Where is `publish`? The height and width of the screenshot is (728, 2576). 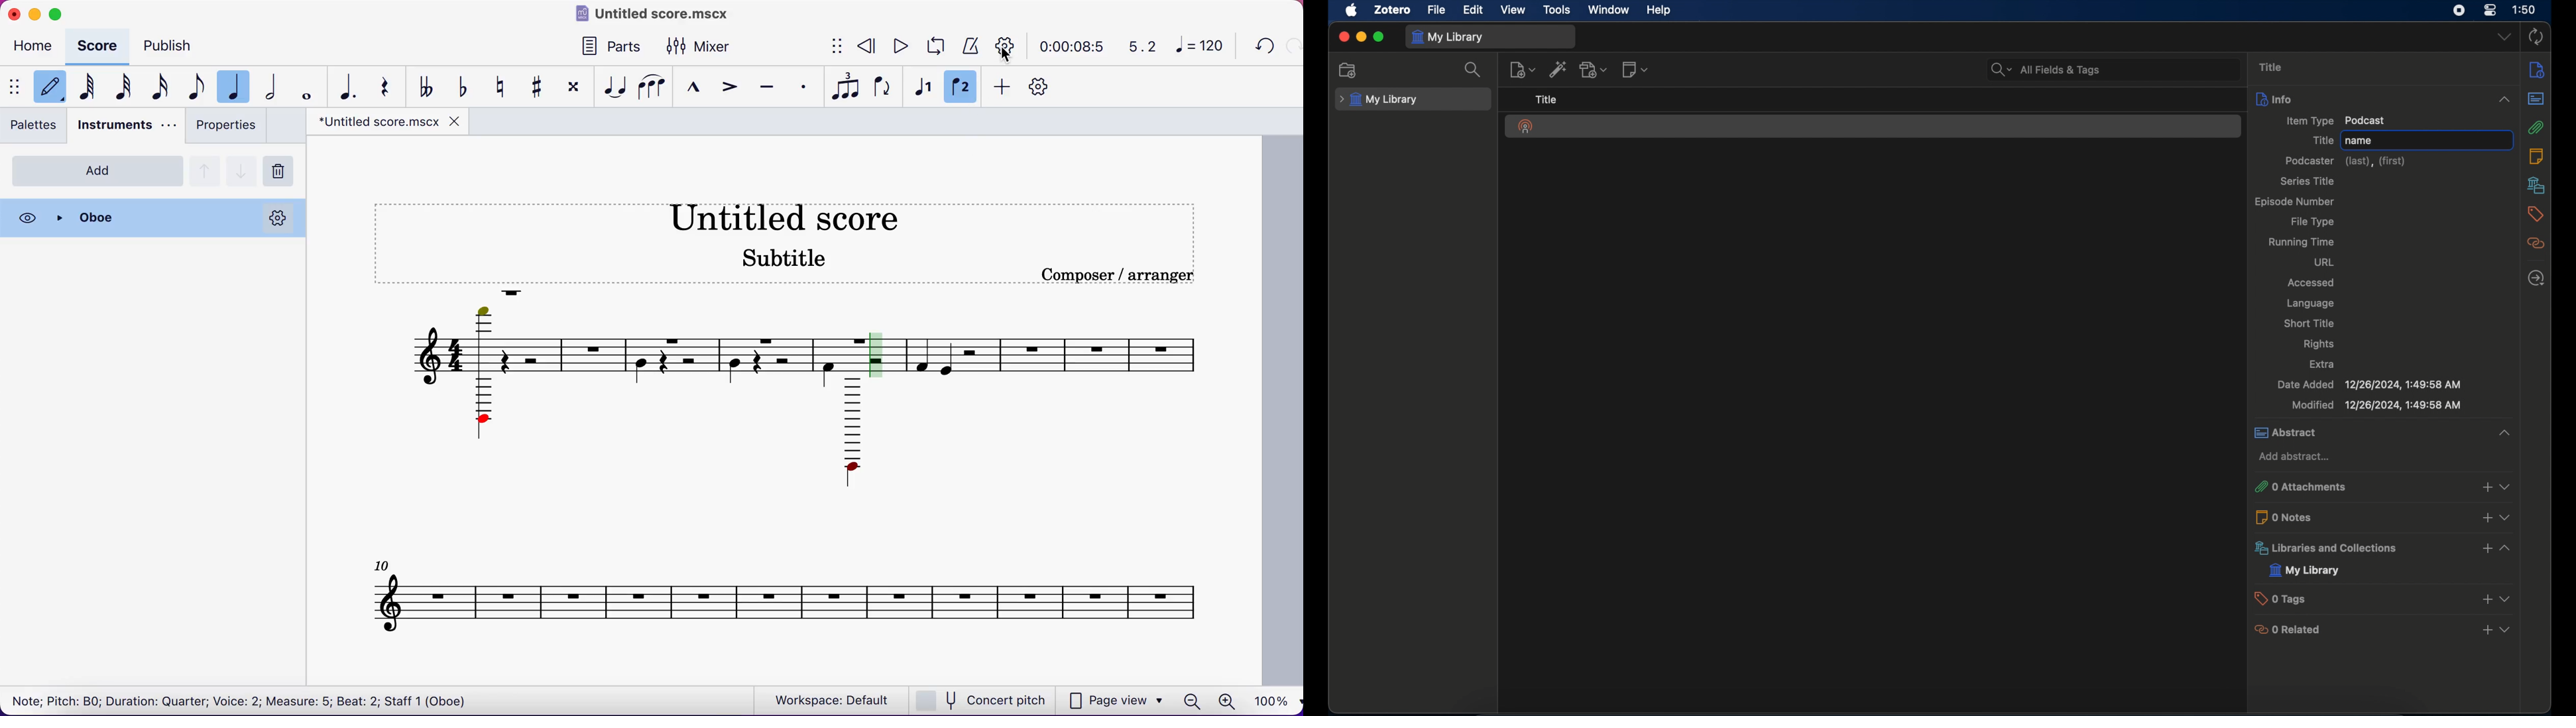
publish is located at coordinates (178, 44).